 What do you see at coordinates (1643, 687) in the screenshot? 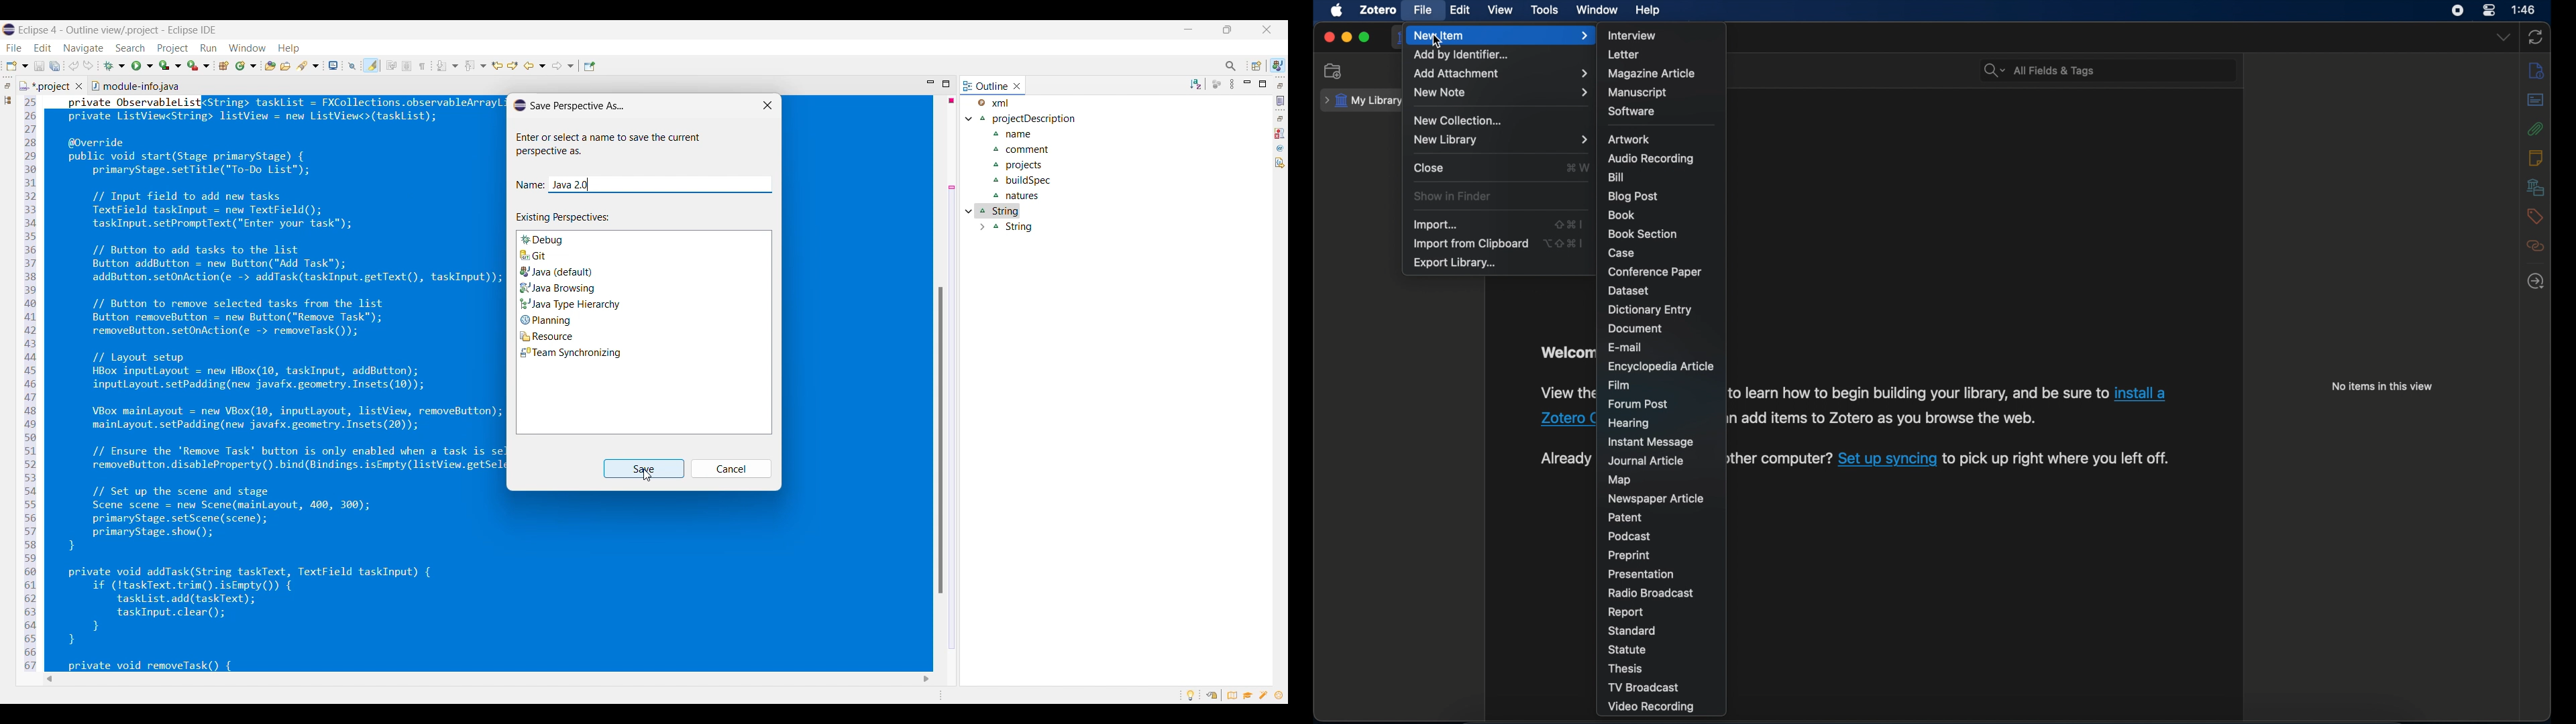
I see `tv broadcast` at bounding box center [1643, 687].